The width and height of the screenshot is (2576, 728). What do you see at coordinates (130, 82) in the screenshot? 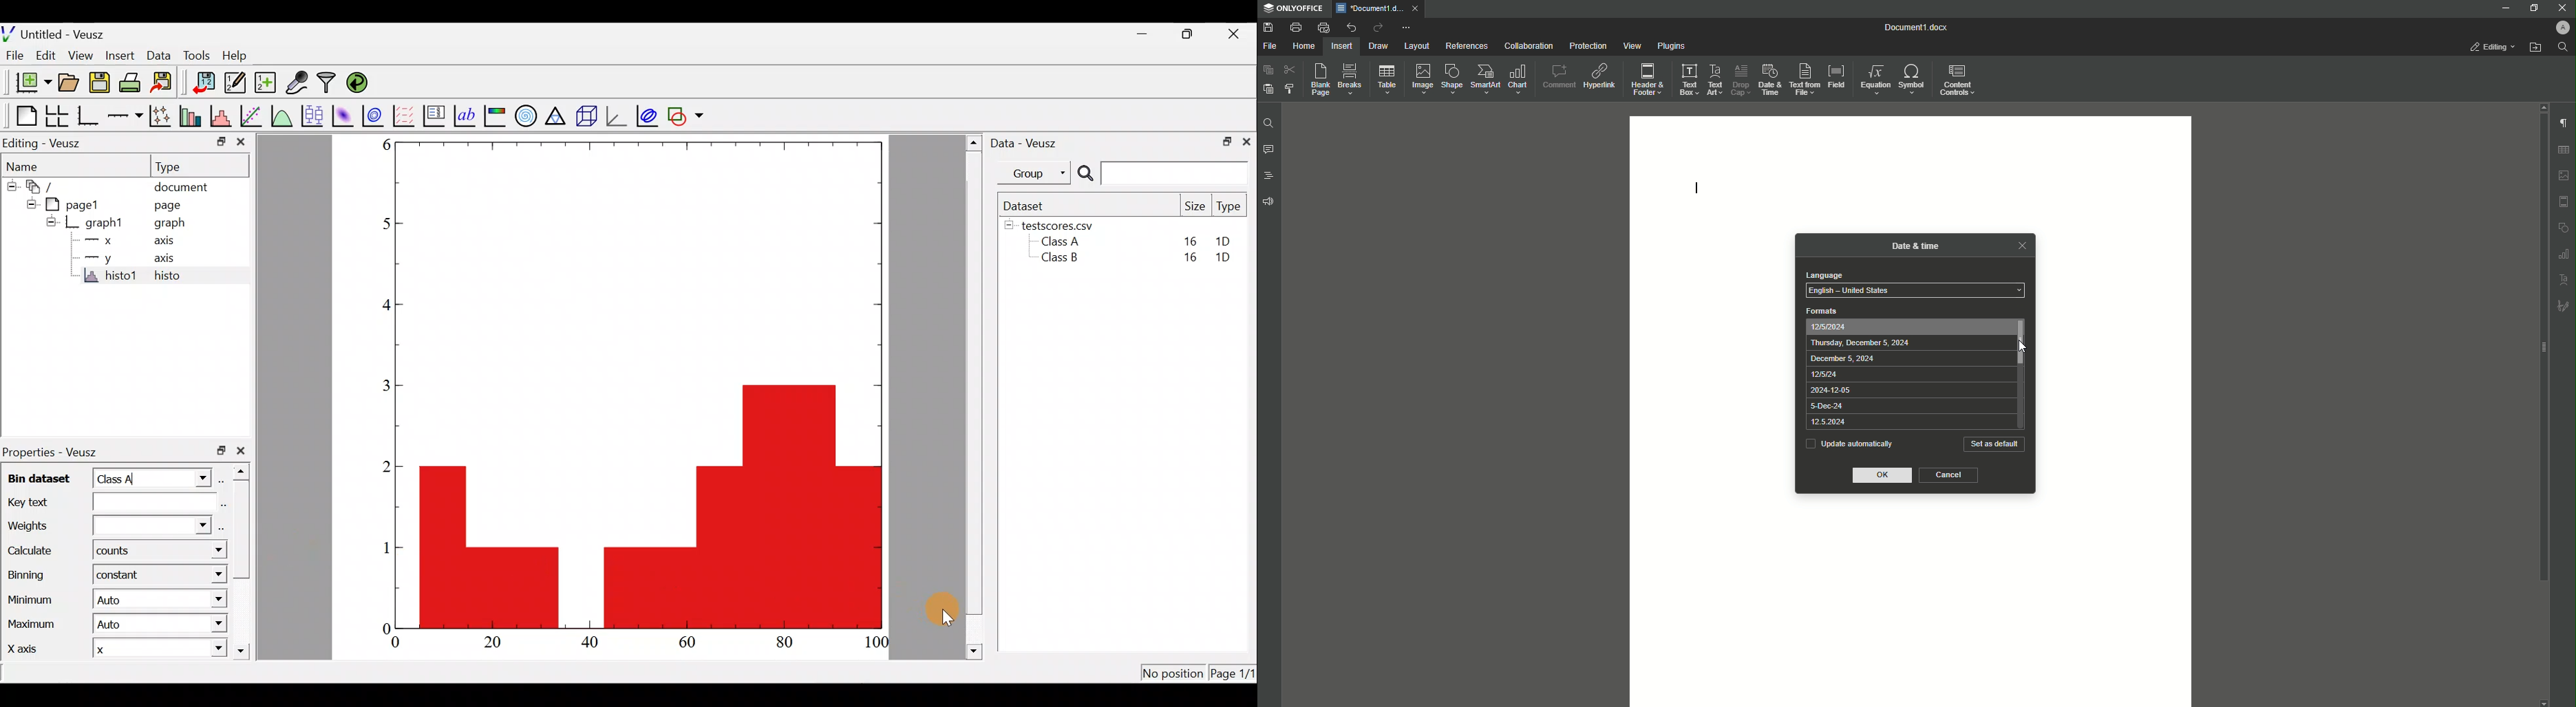
I see `Print the document` at bounding box center [130, 82].